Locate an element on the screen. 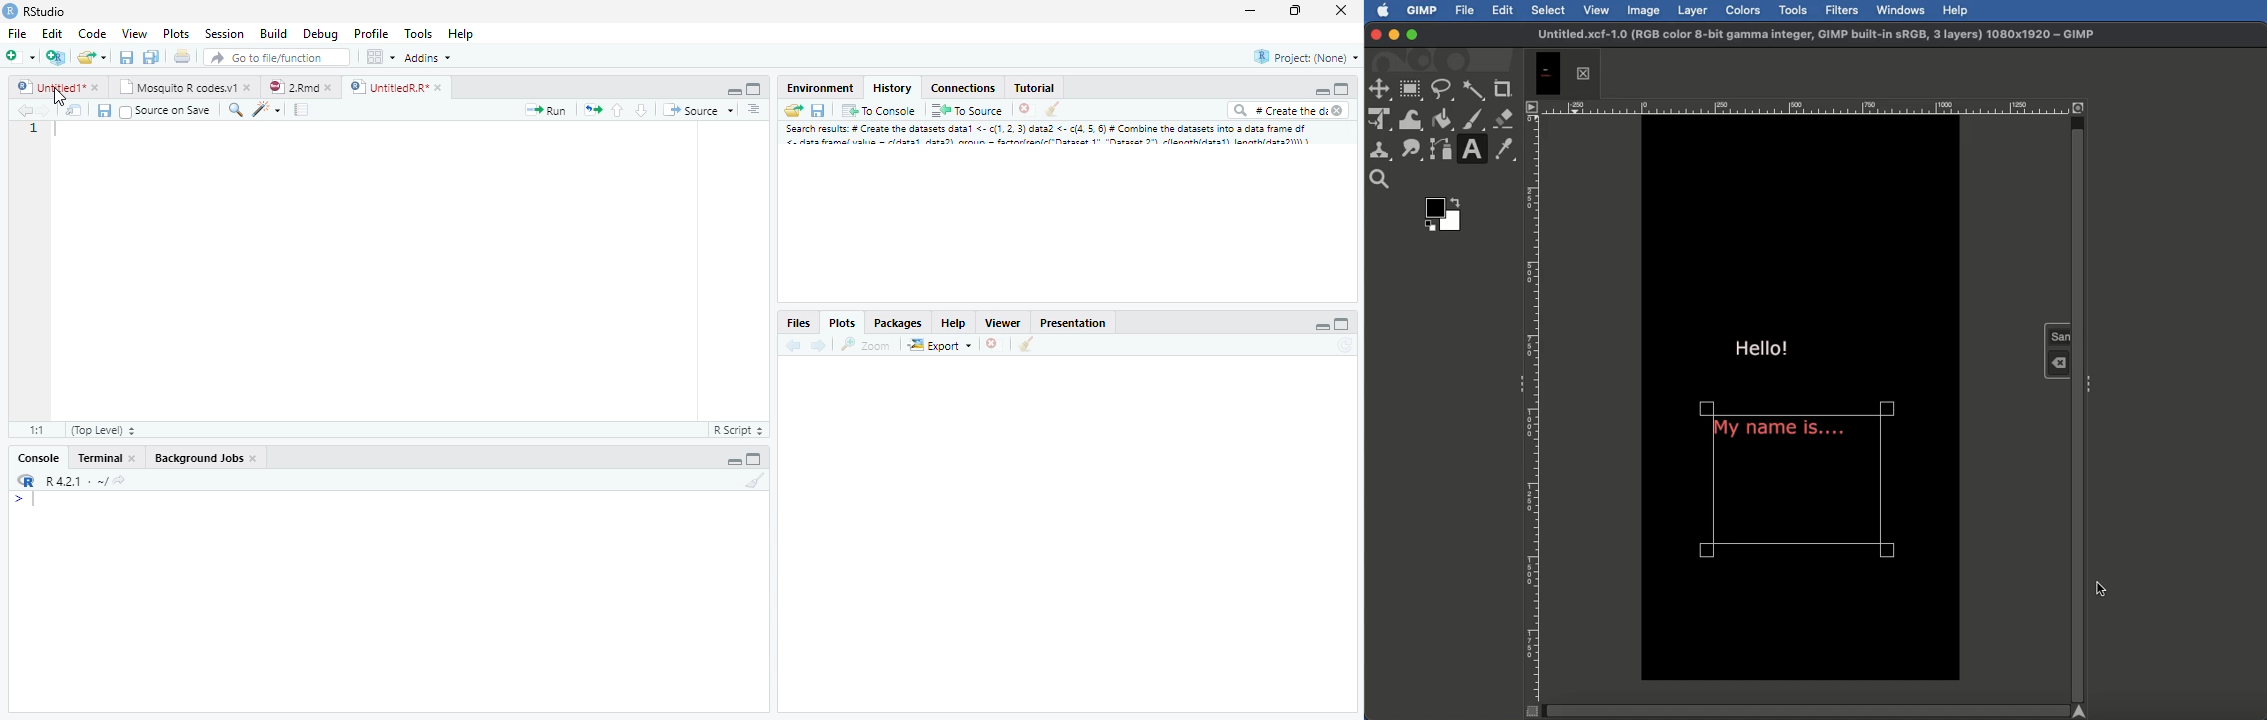  New file is located at coordinates (20, 55).